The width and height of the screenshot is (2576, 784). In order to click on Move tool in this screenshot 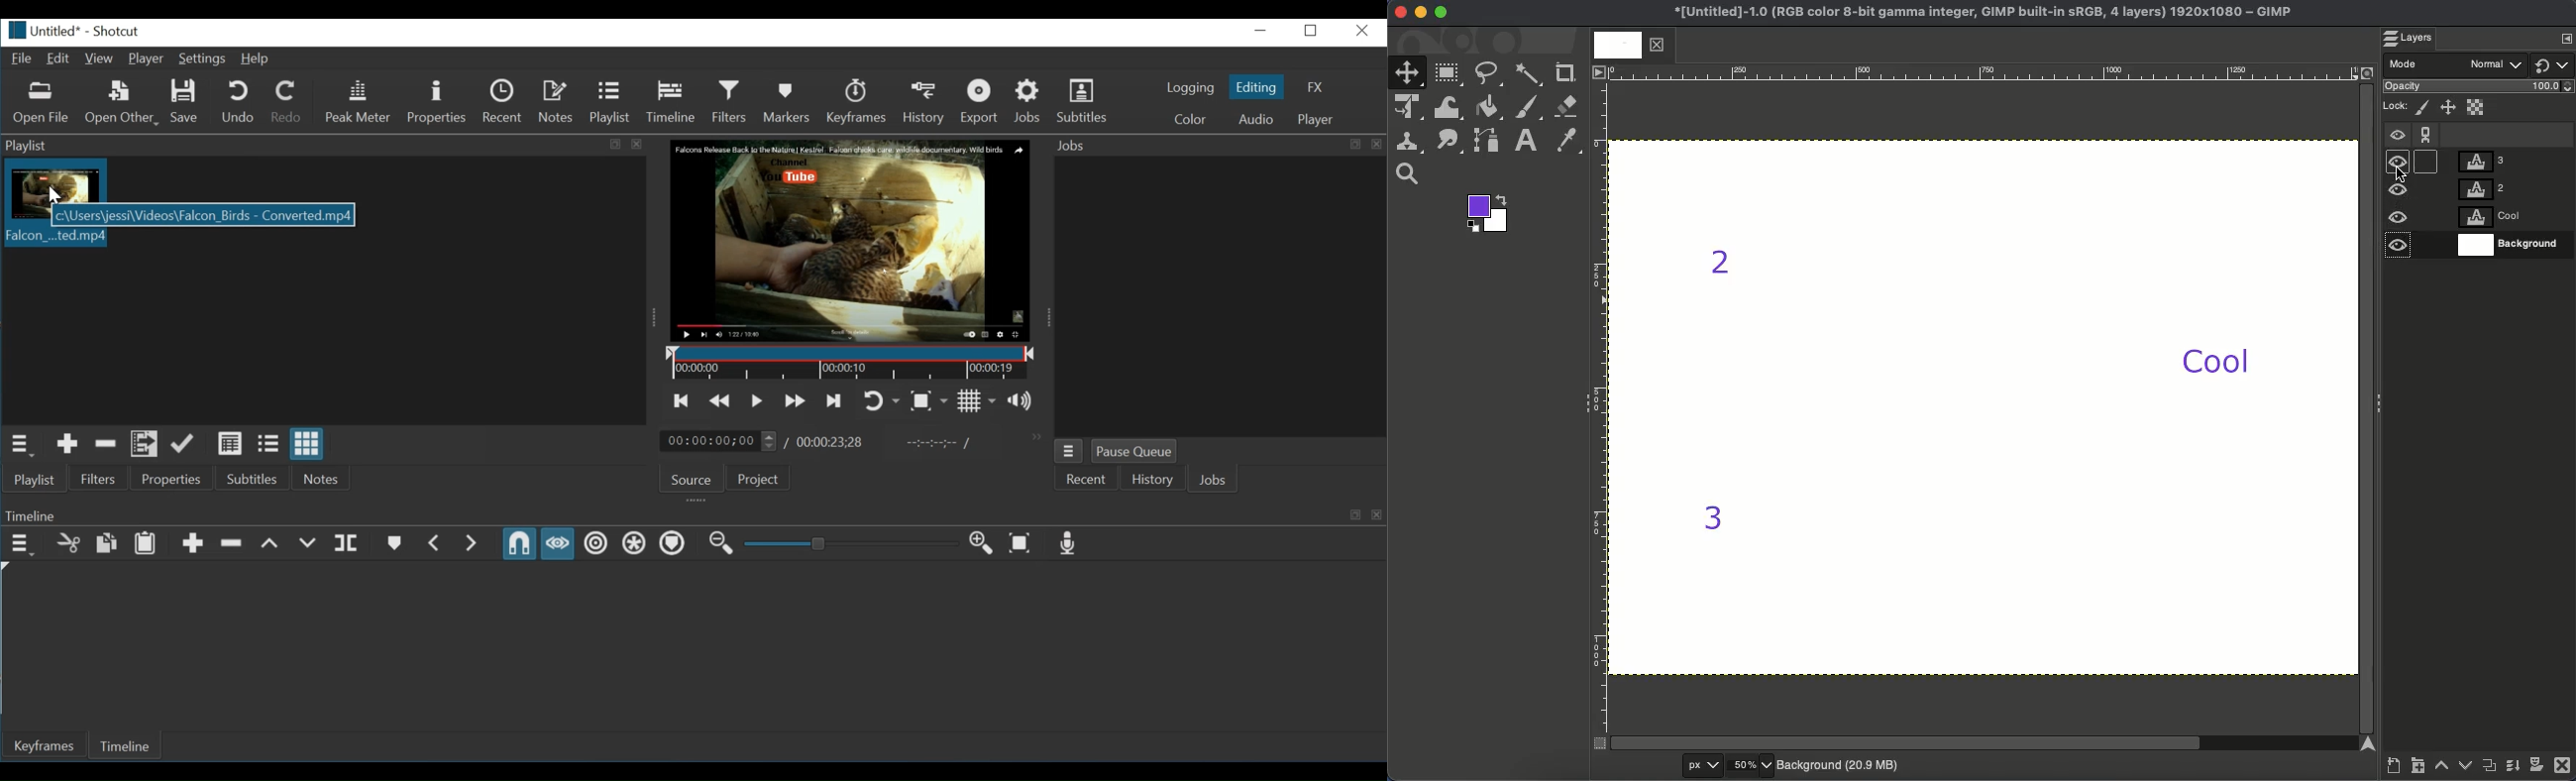, I will do `click(1408, 71)`.